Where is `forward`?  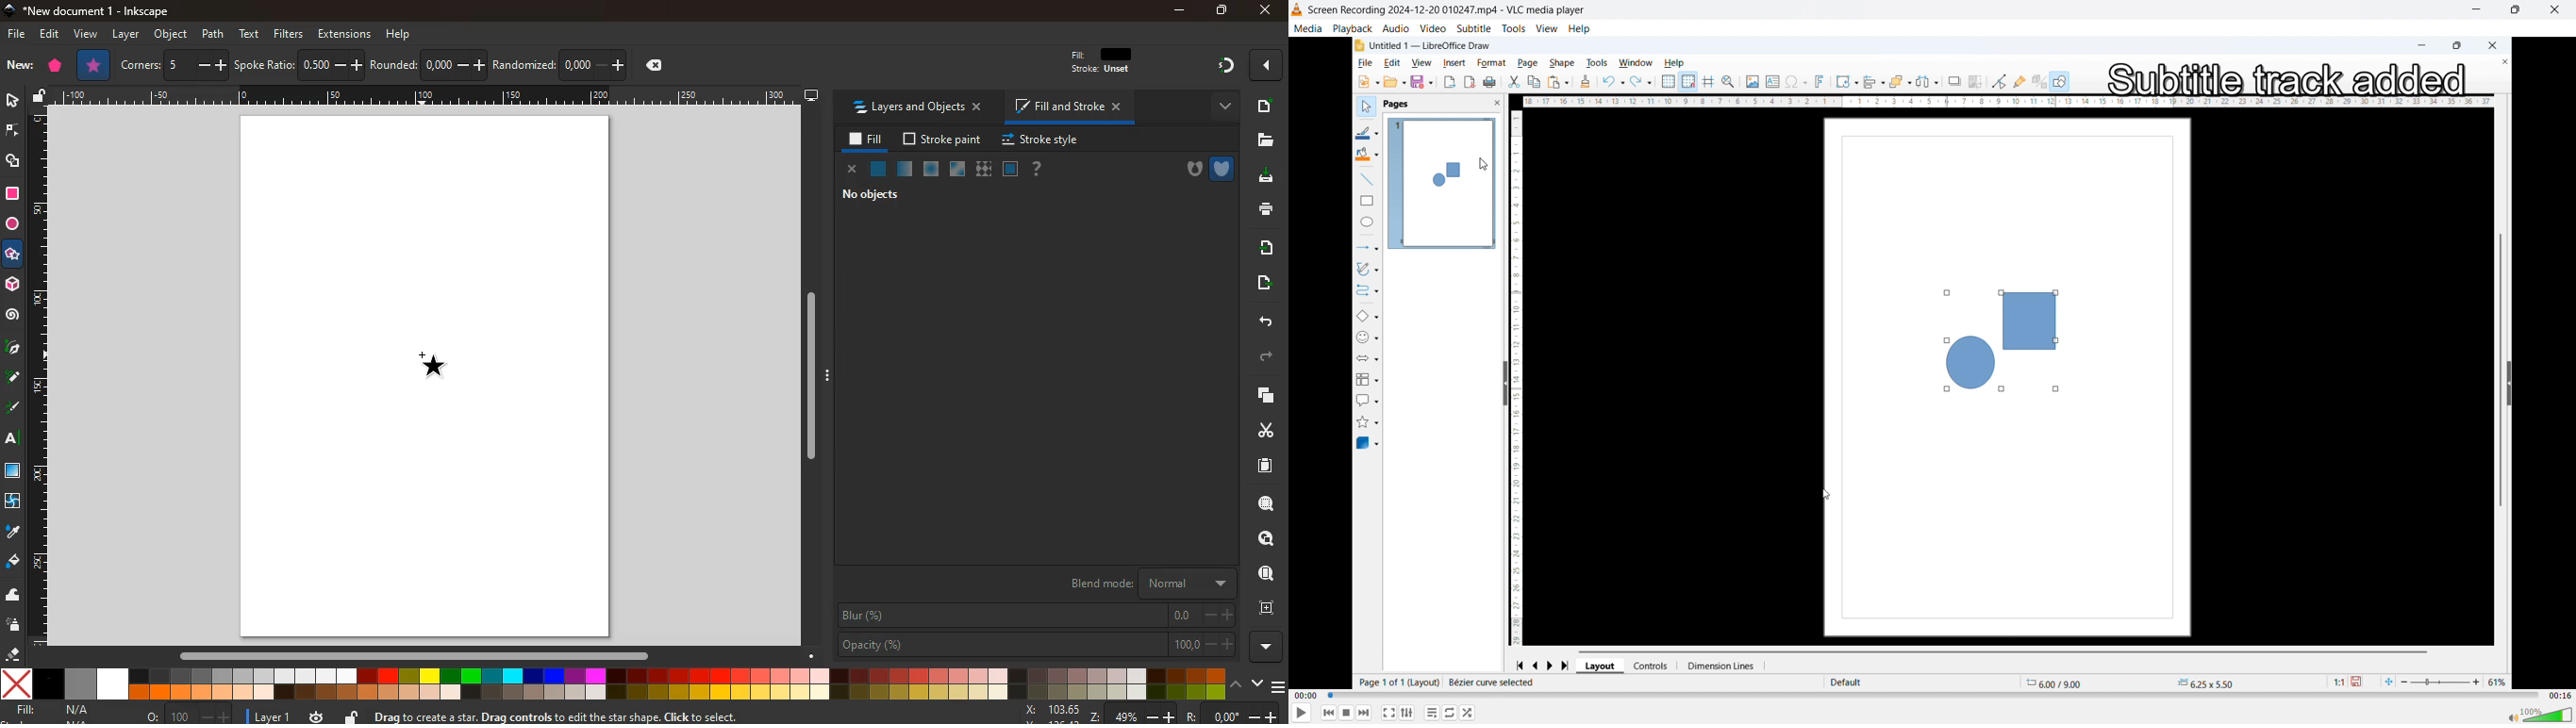 forward is located at coordinates (1258, 358).